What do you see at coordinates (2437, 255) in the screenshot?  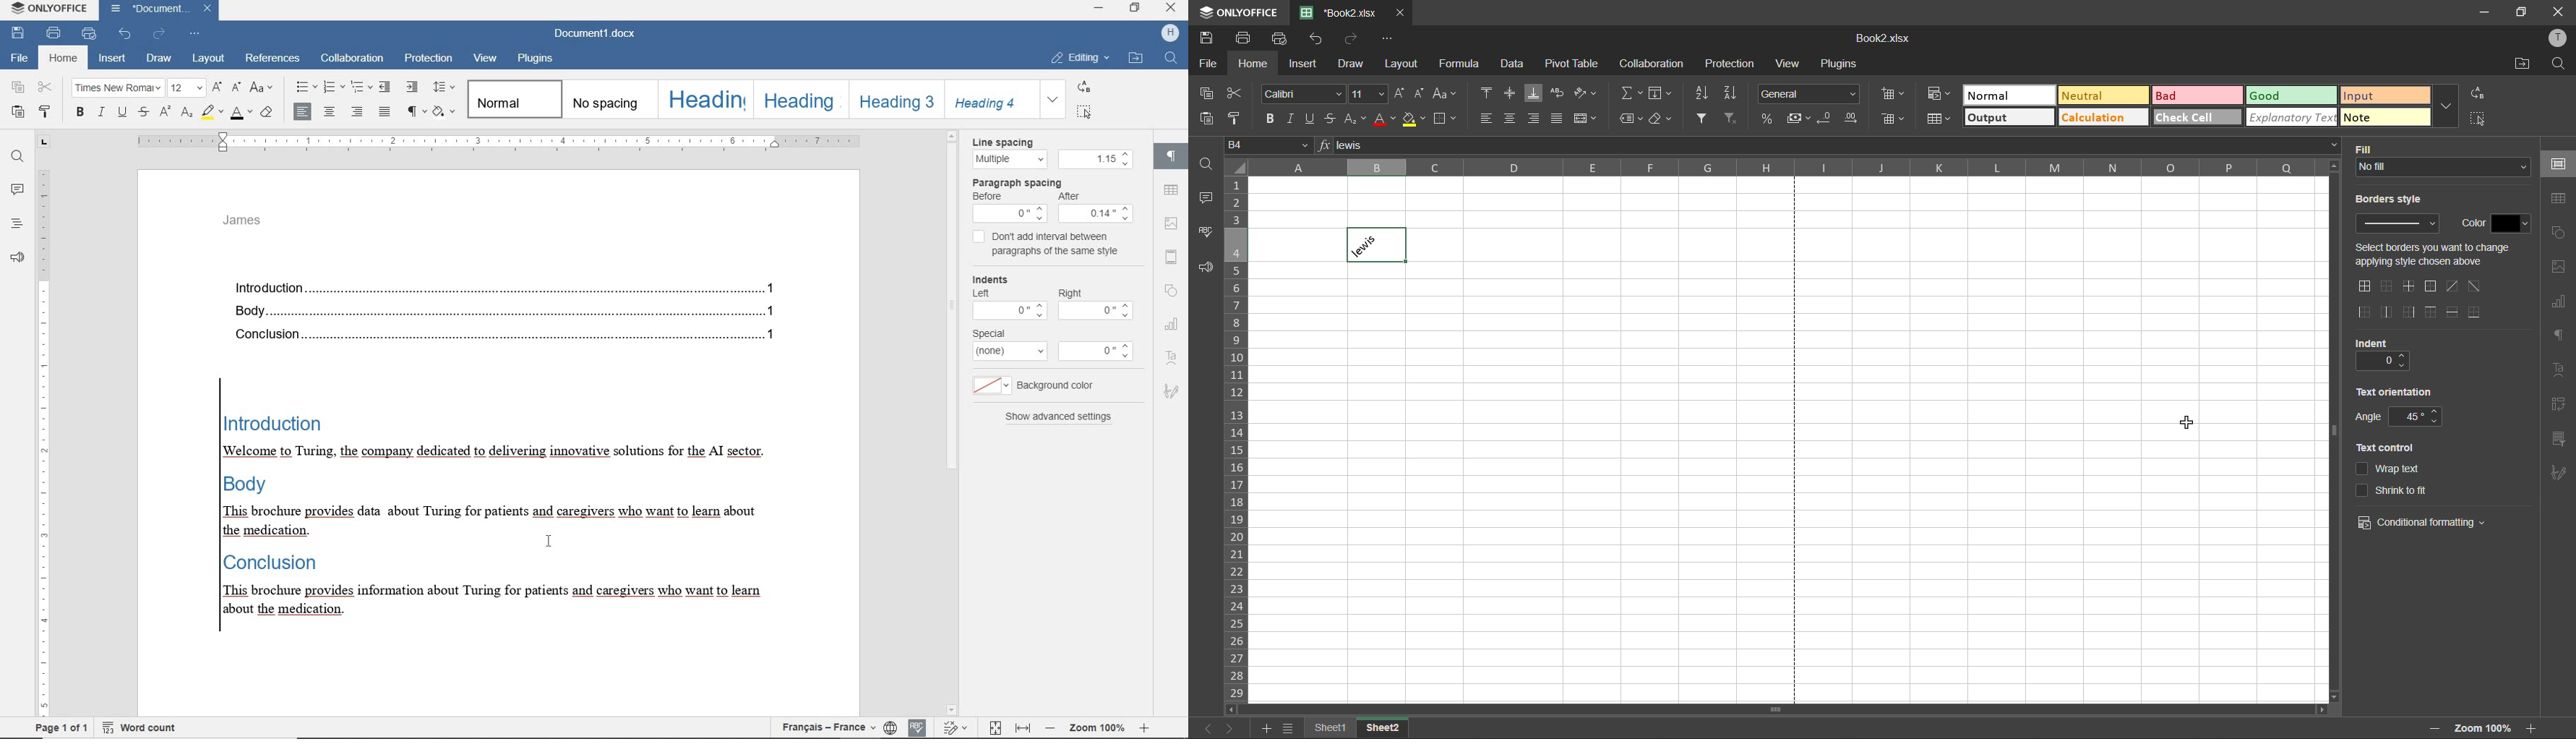 I see `select change` at bounding box center [2437, 255].